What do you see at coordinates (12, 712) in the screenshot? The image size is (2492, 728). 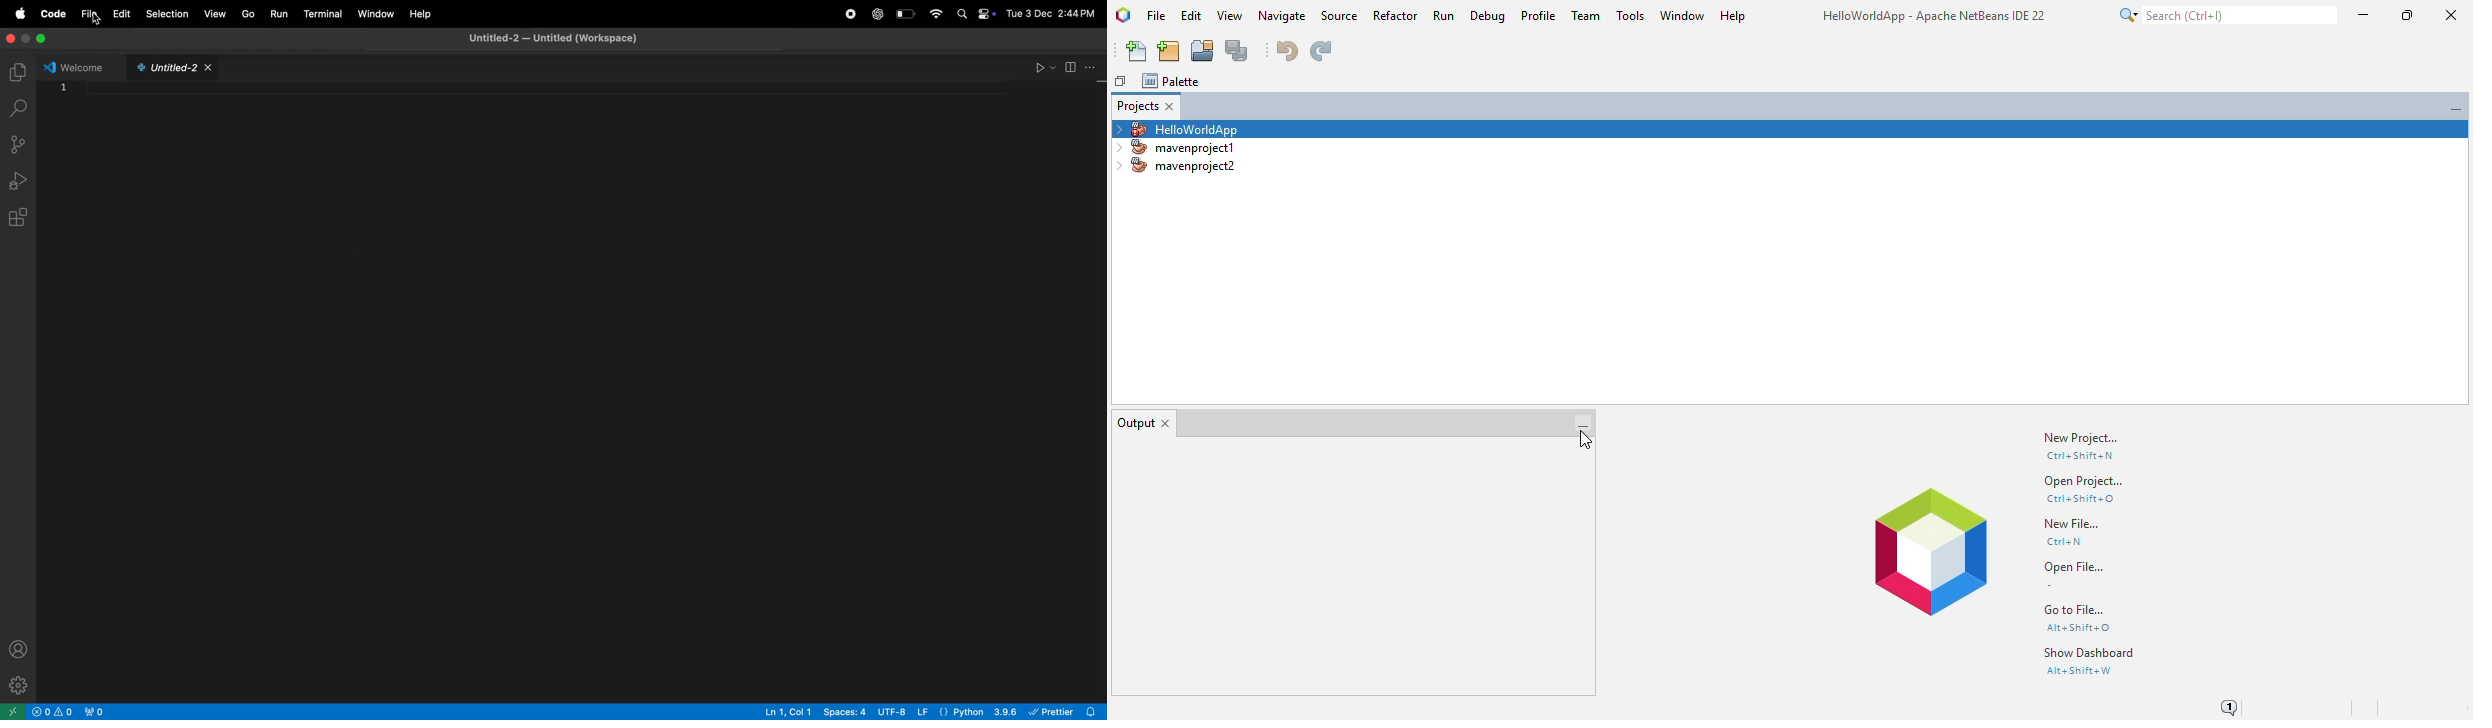 I see `open window` at bounding box center [12, 712].